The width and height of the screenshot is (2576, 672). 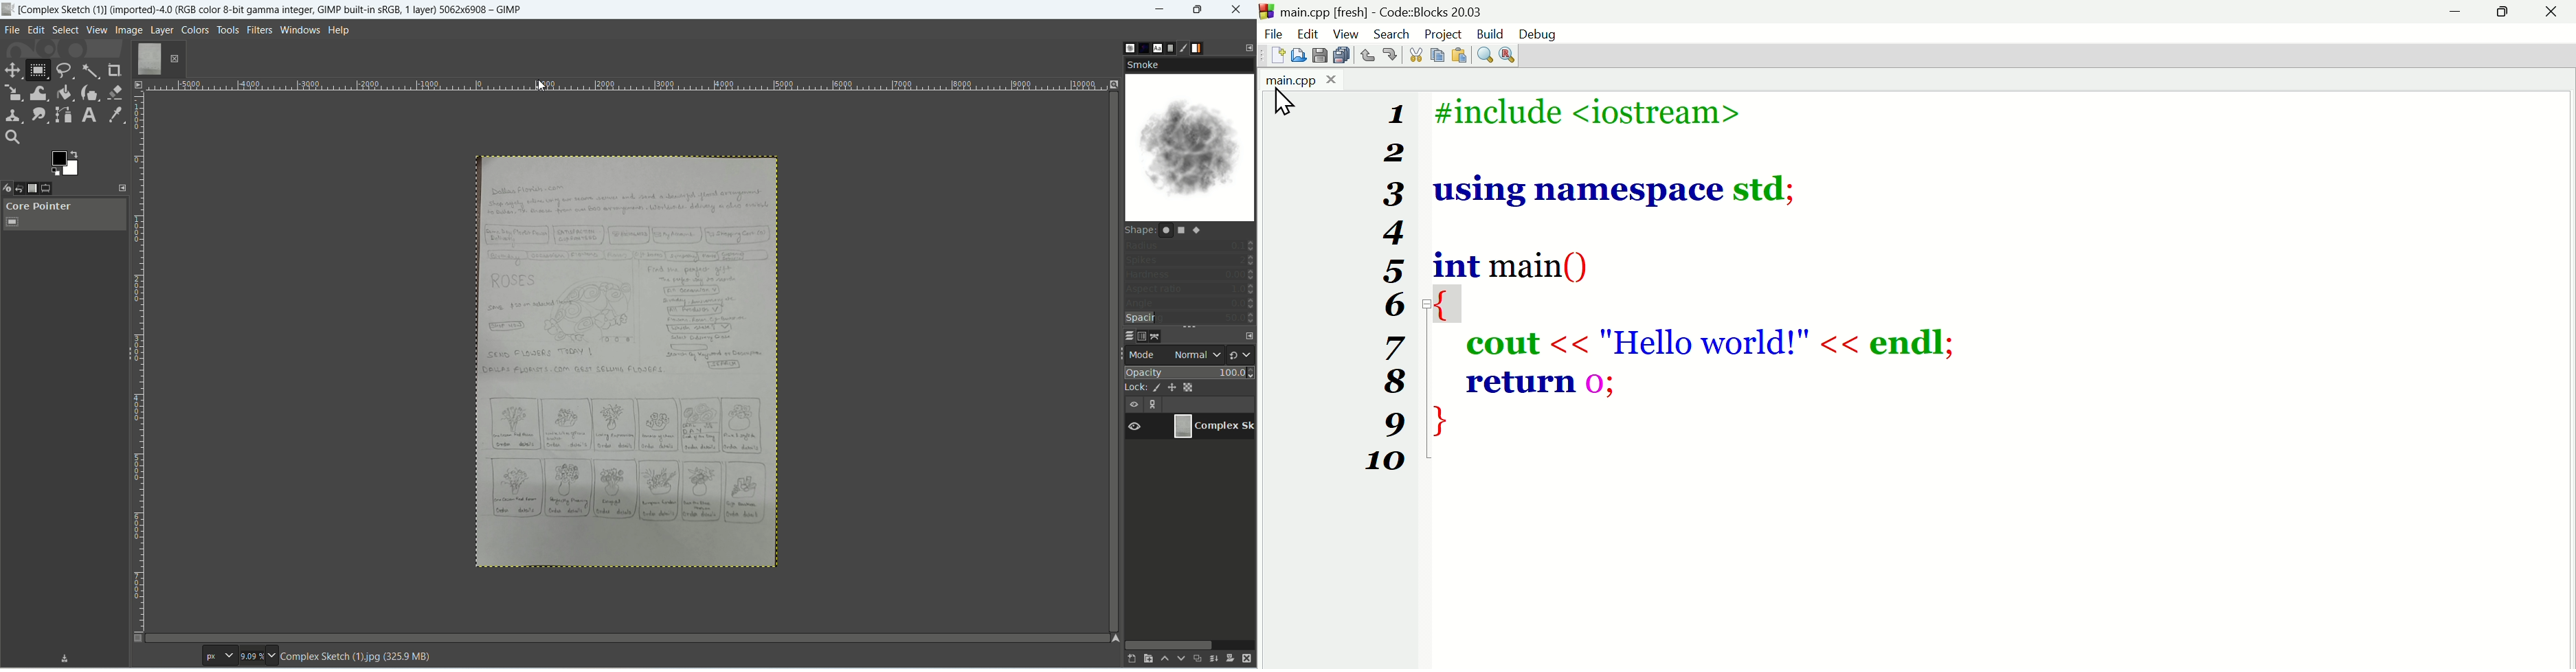 I want to click on close, so click(x=1240, y=8).